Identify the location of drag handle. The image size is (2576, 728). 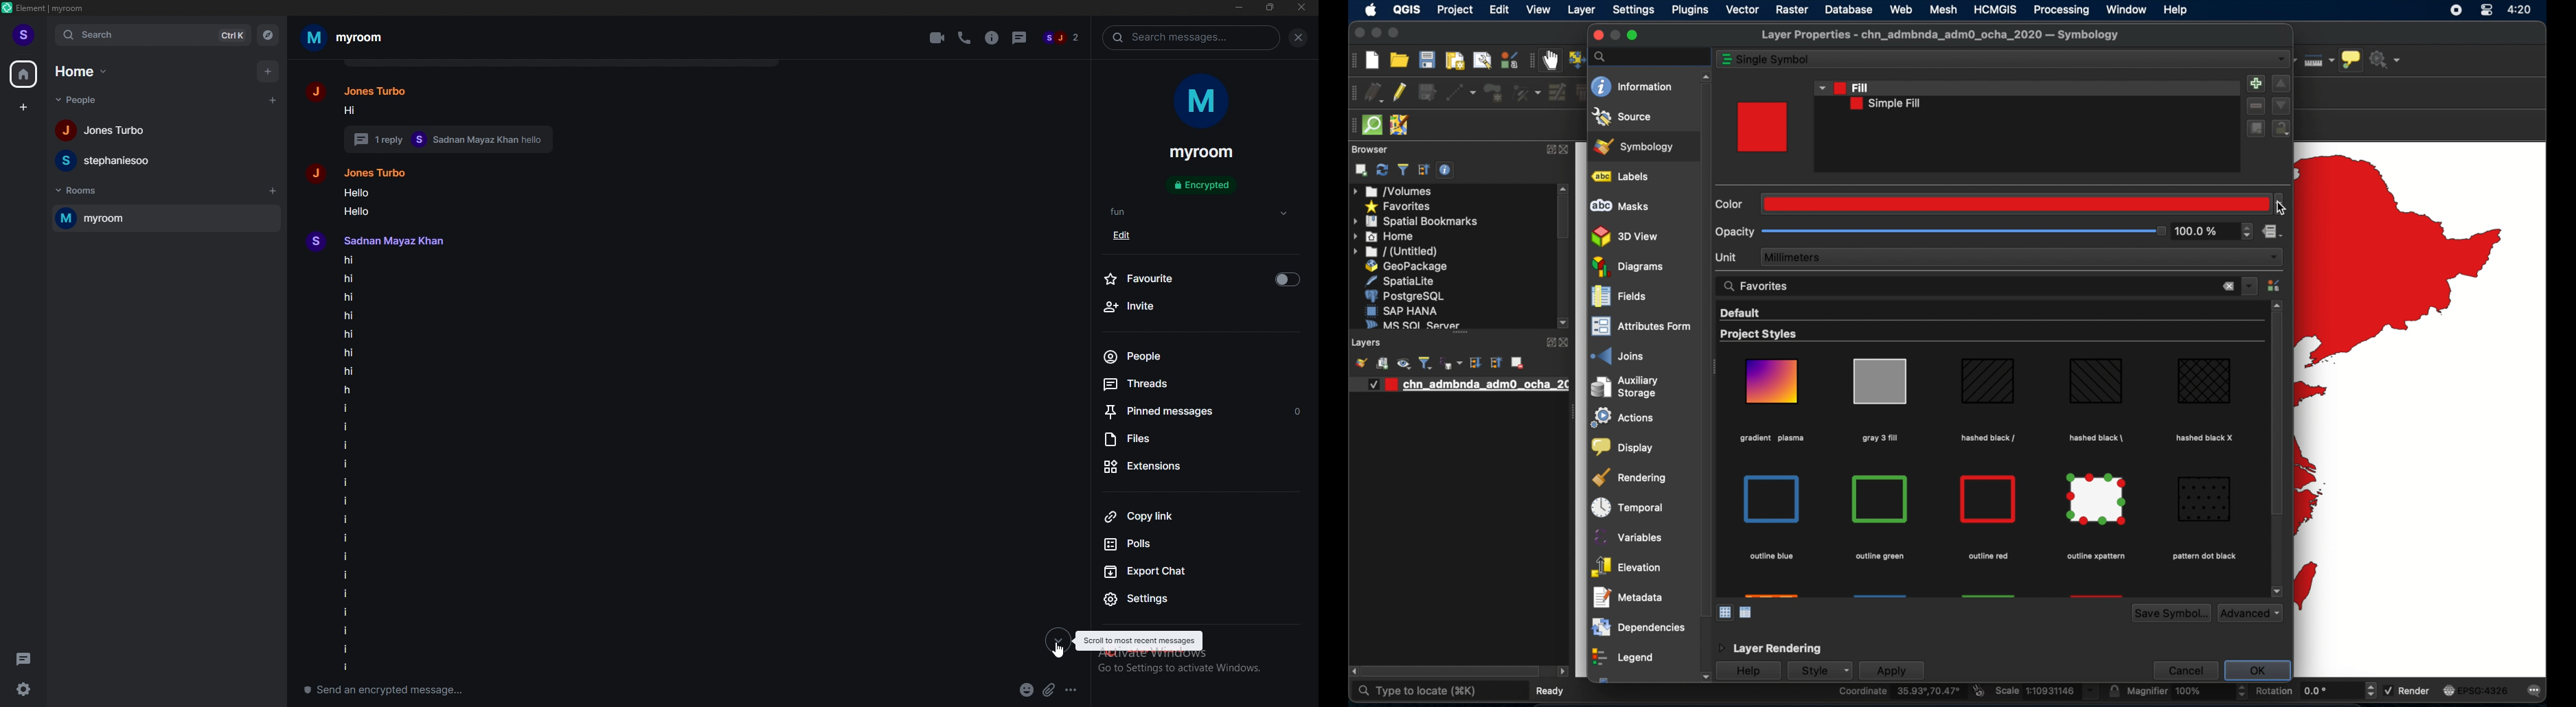
(1571, 413).